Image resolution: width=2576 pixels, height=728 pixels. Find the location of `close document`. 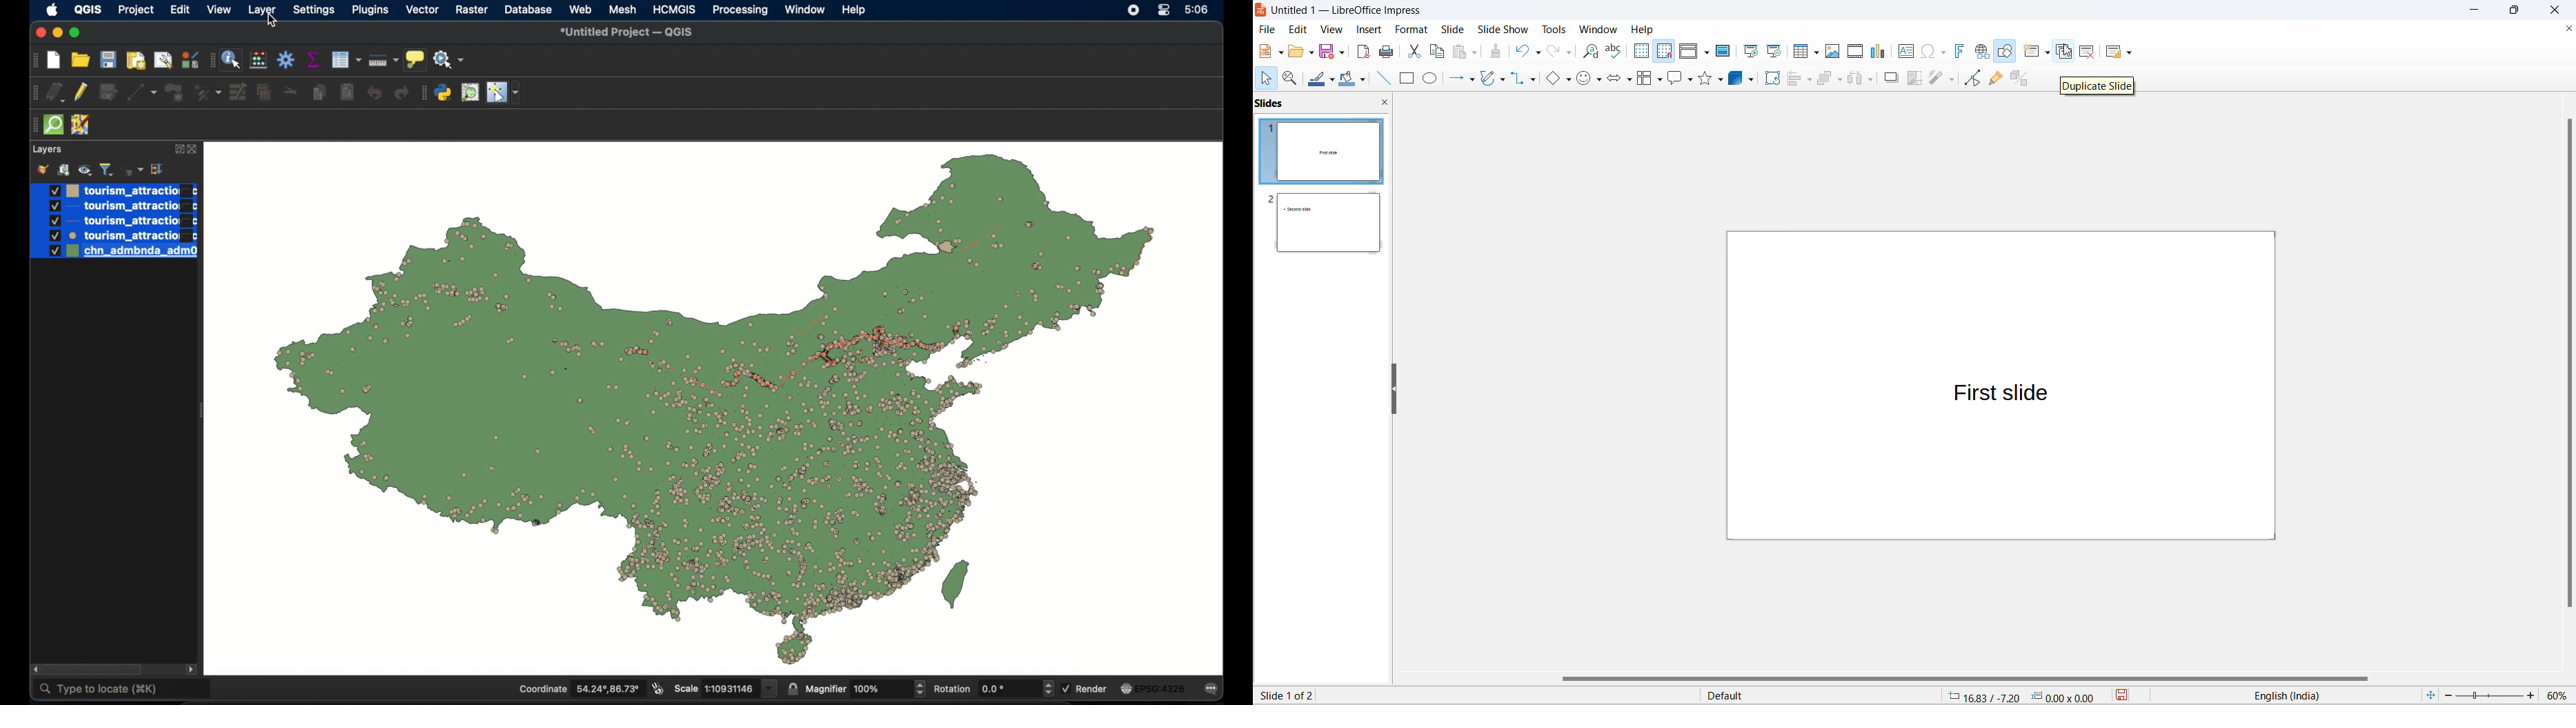

close document is located at coordinates (2566, 30).